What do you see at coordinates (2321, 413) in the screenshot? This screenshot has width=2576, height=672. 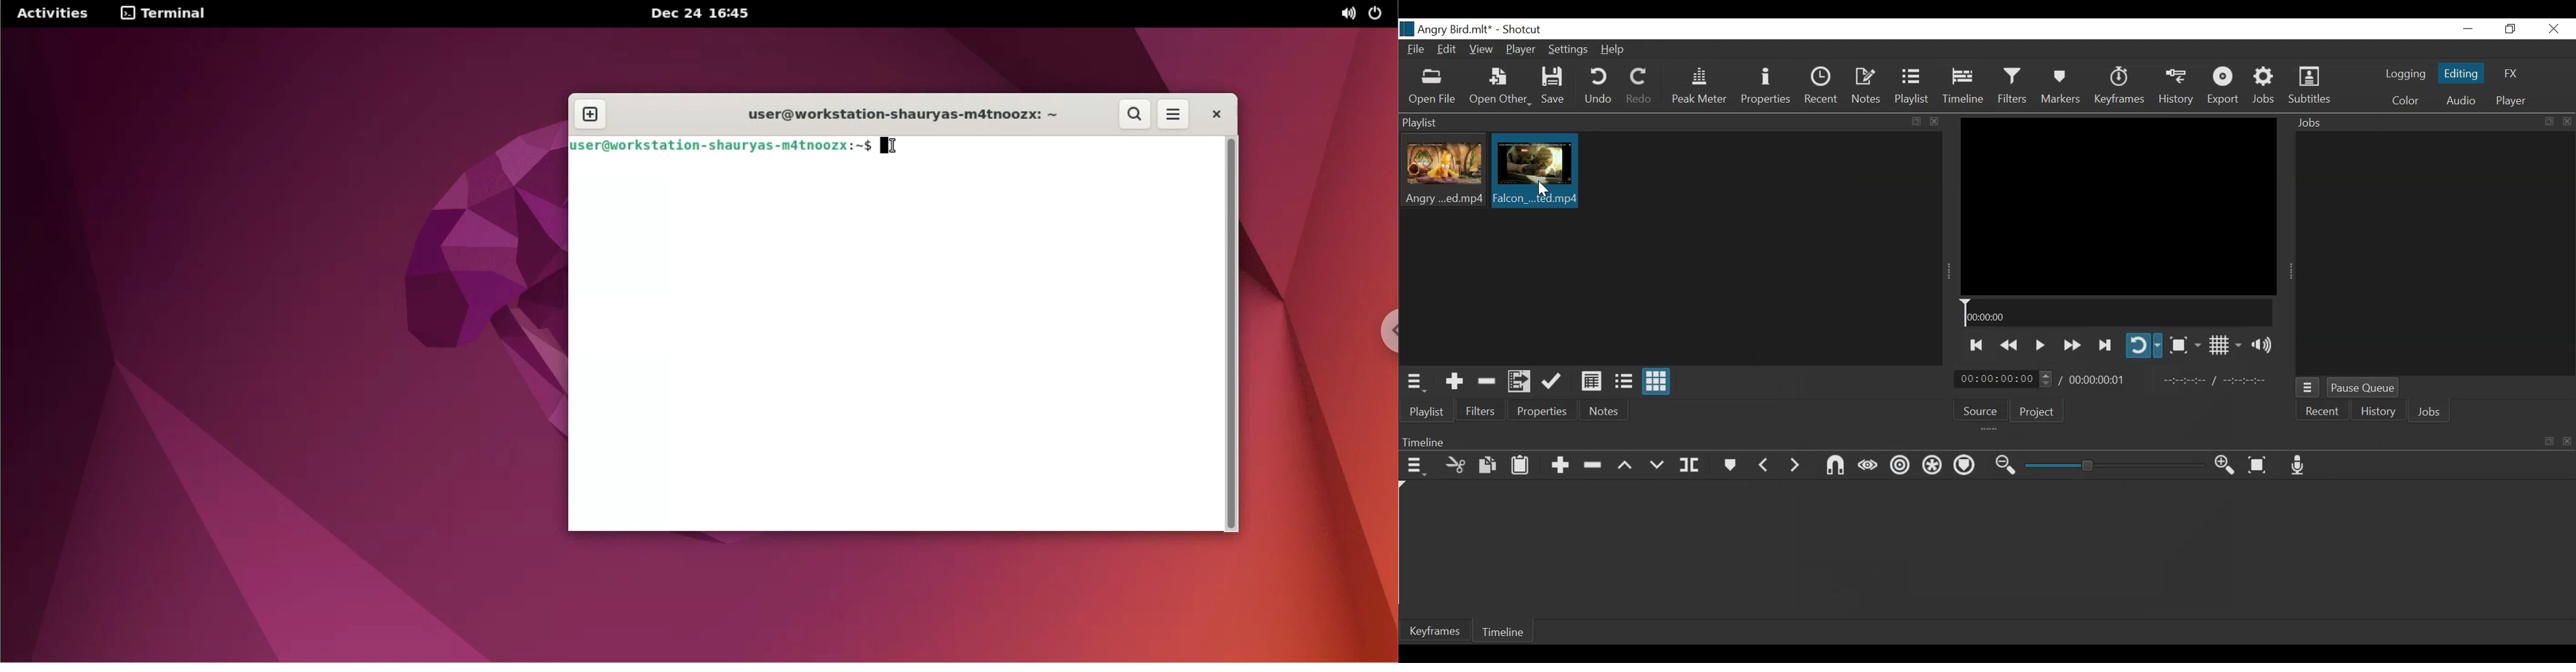 I see `Recent` at bounding box center [2321, 413].